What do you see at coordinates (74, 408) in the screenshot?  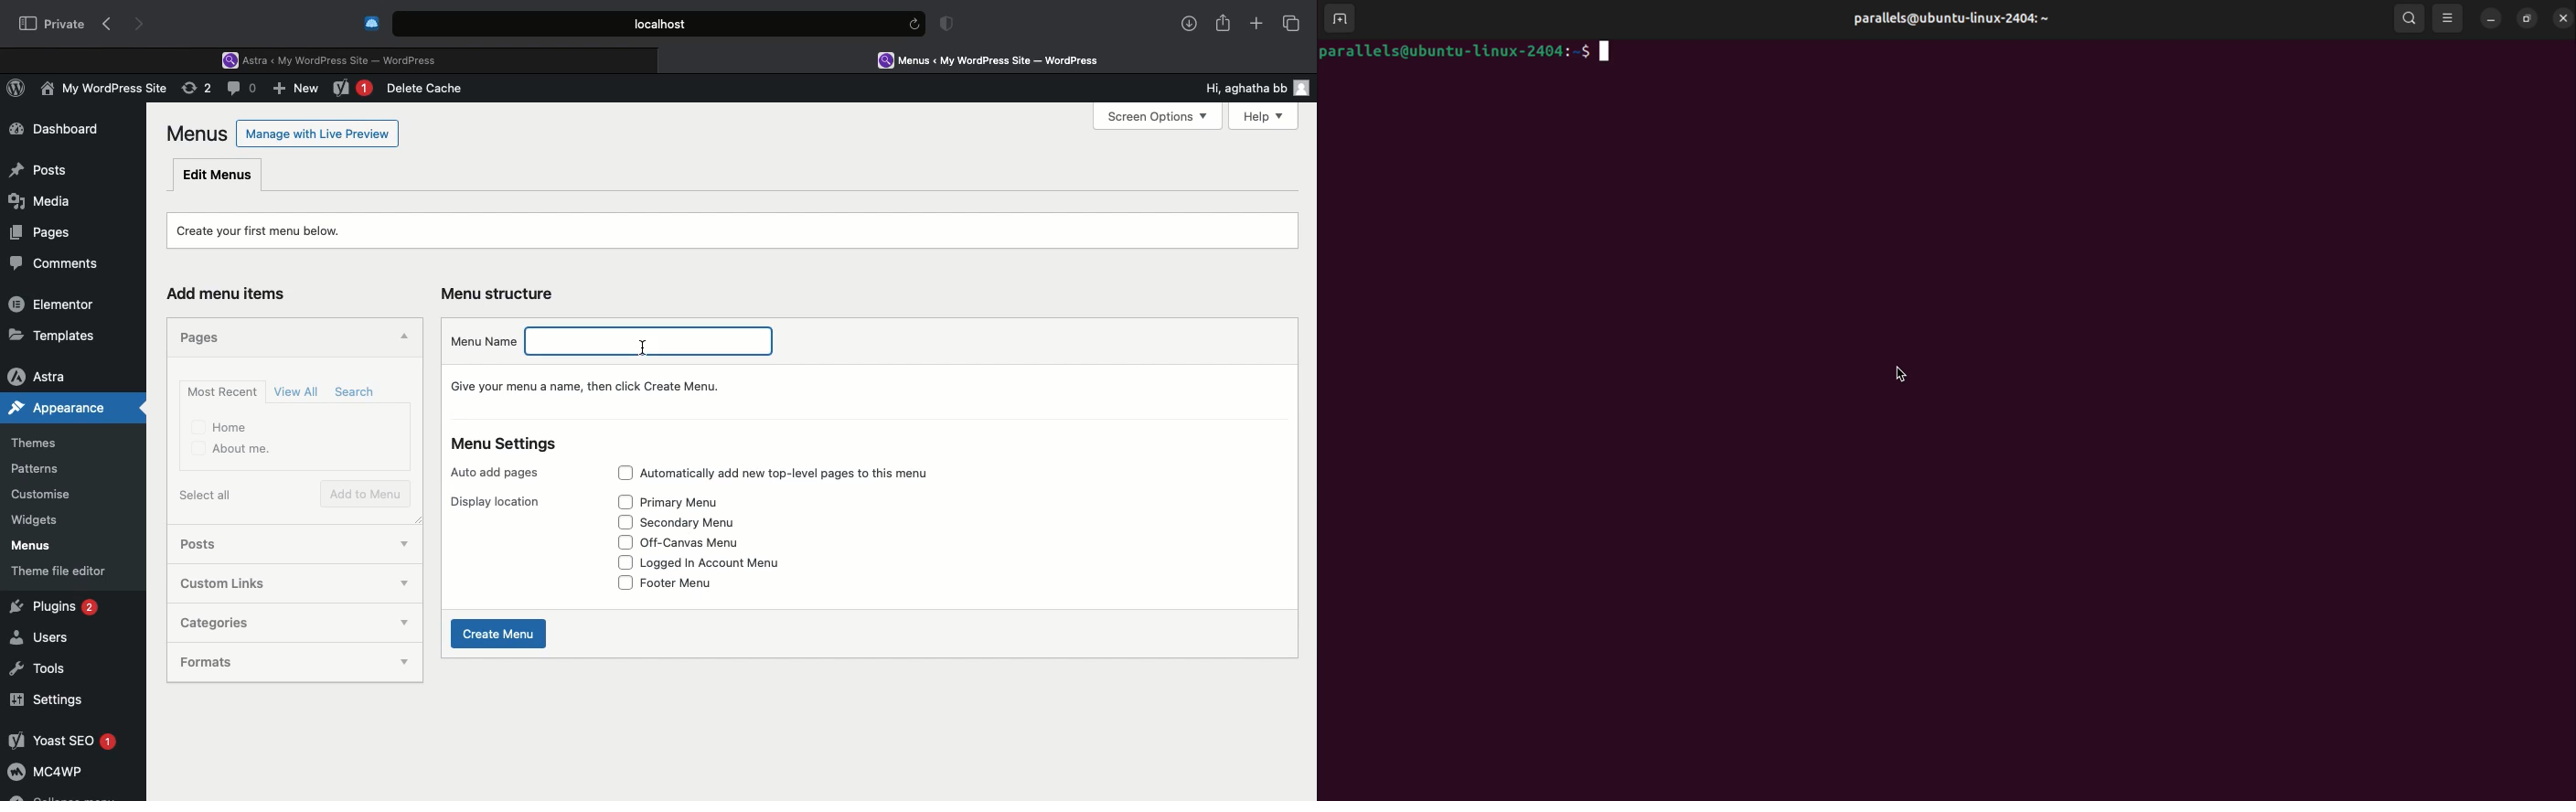 I see `Appearance` at bounding box center [74, 408].